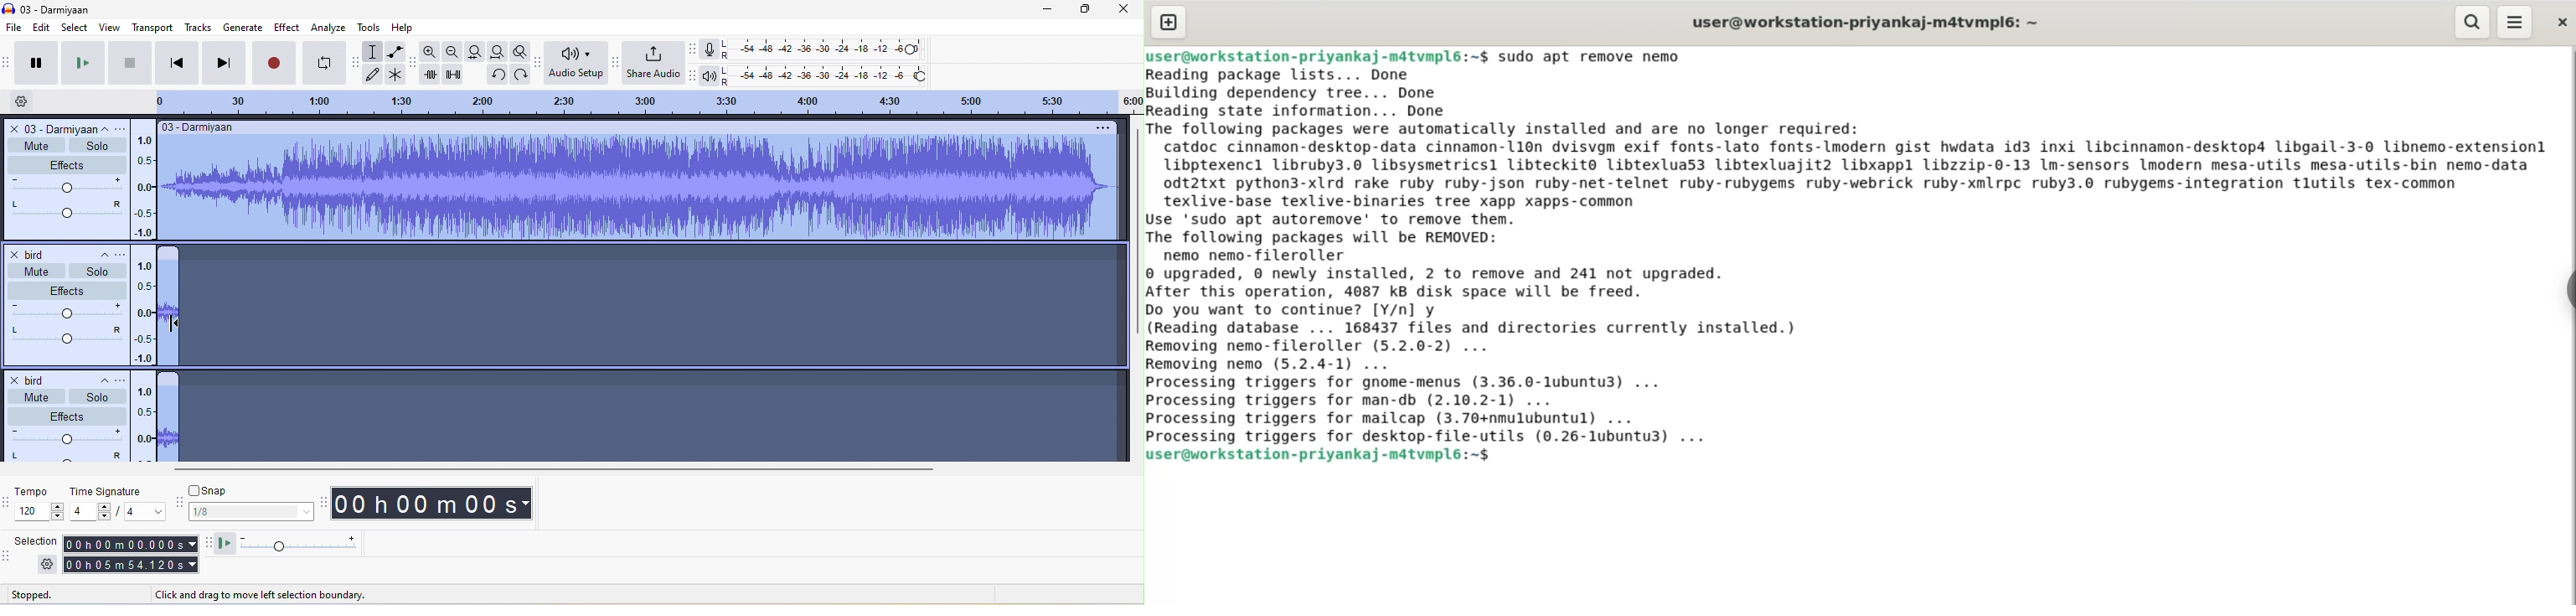 This screenshot has width=2576, height=616. I want to click on solo, so click(97, 397).